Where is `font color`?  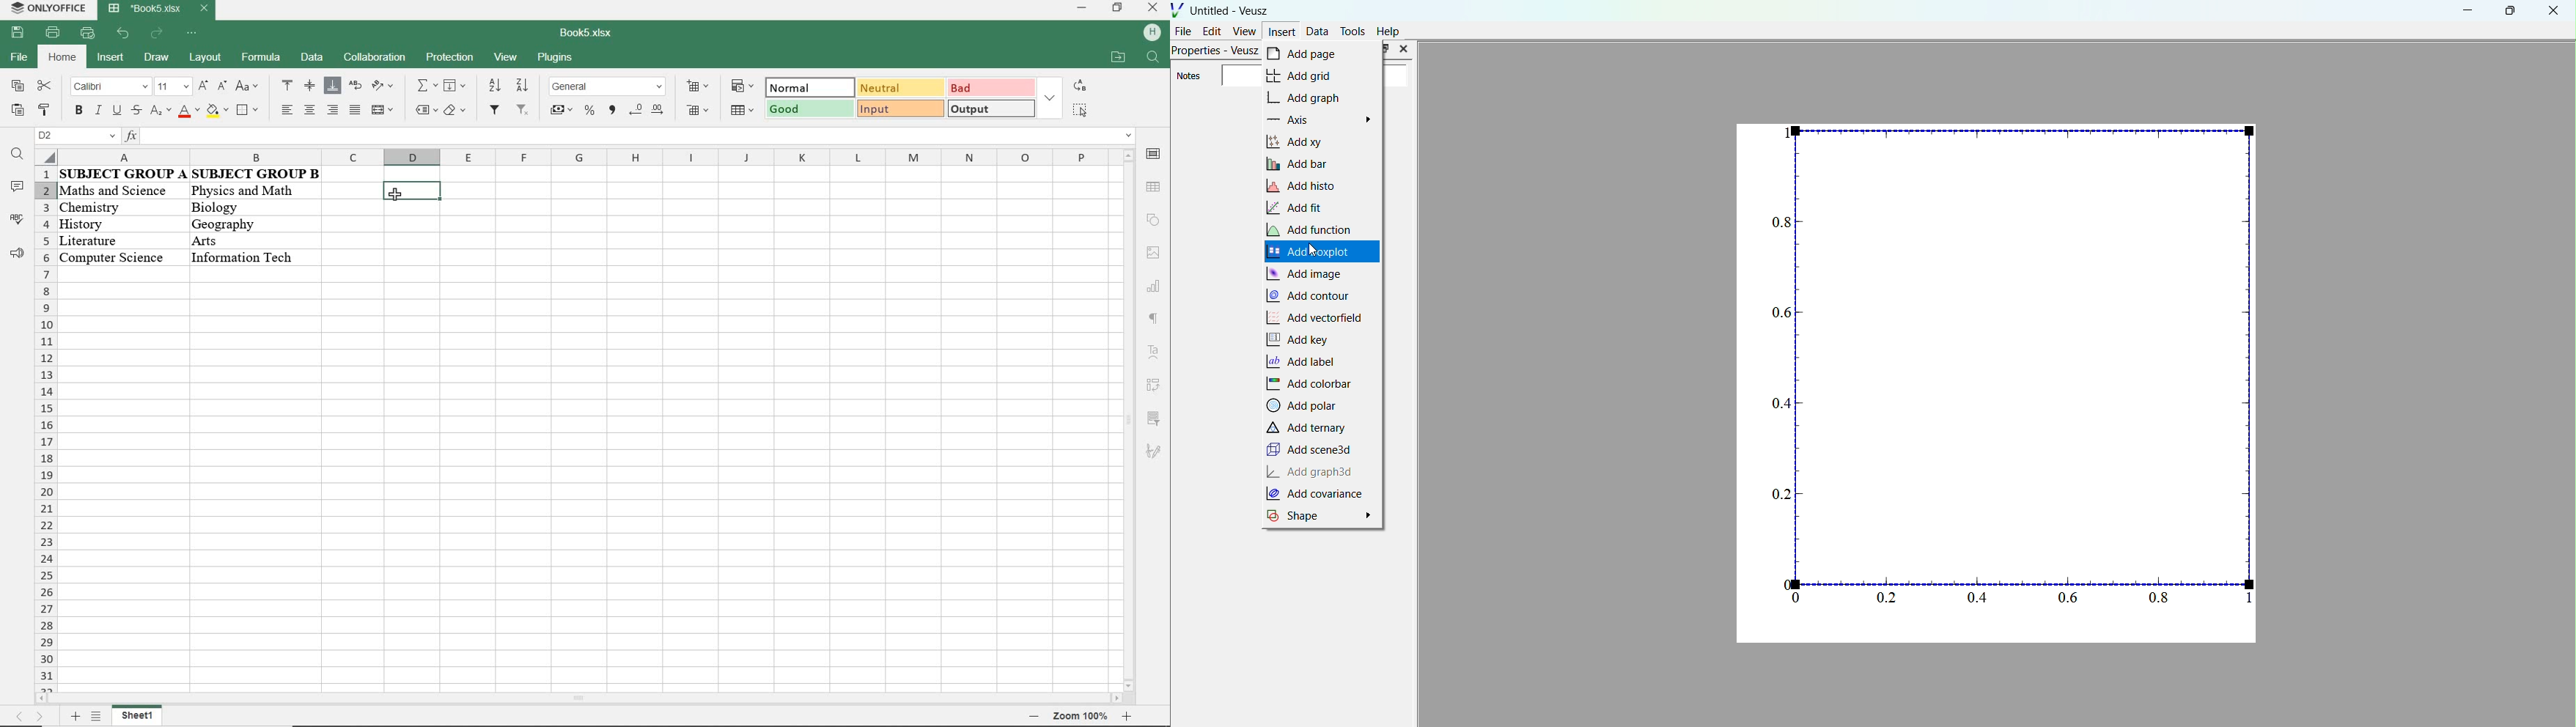
font color is located at coordinates (190, 111).